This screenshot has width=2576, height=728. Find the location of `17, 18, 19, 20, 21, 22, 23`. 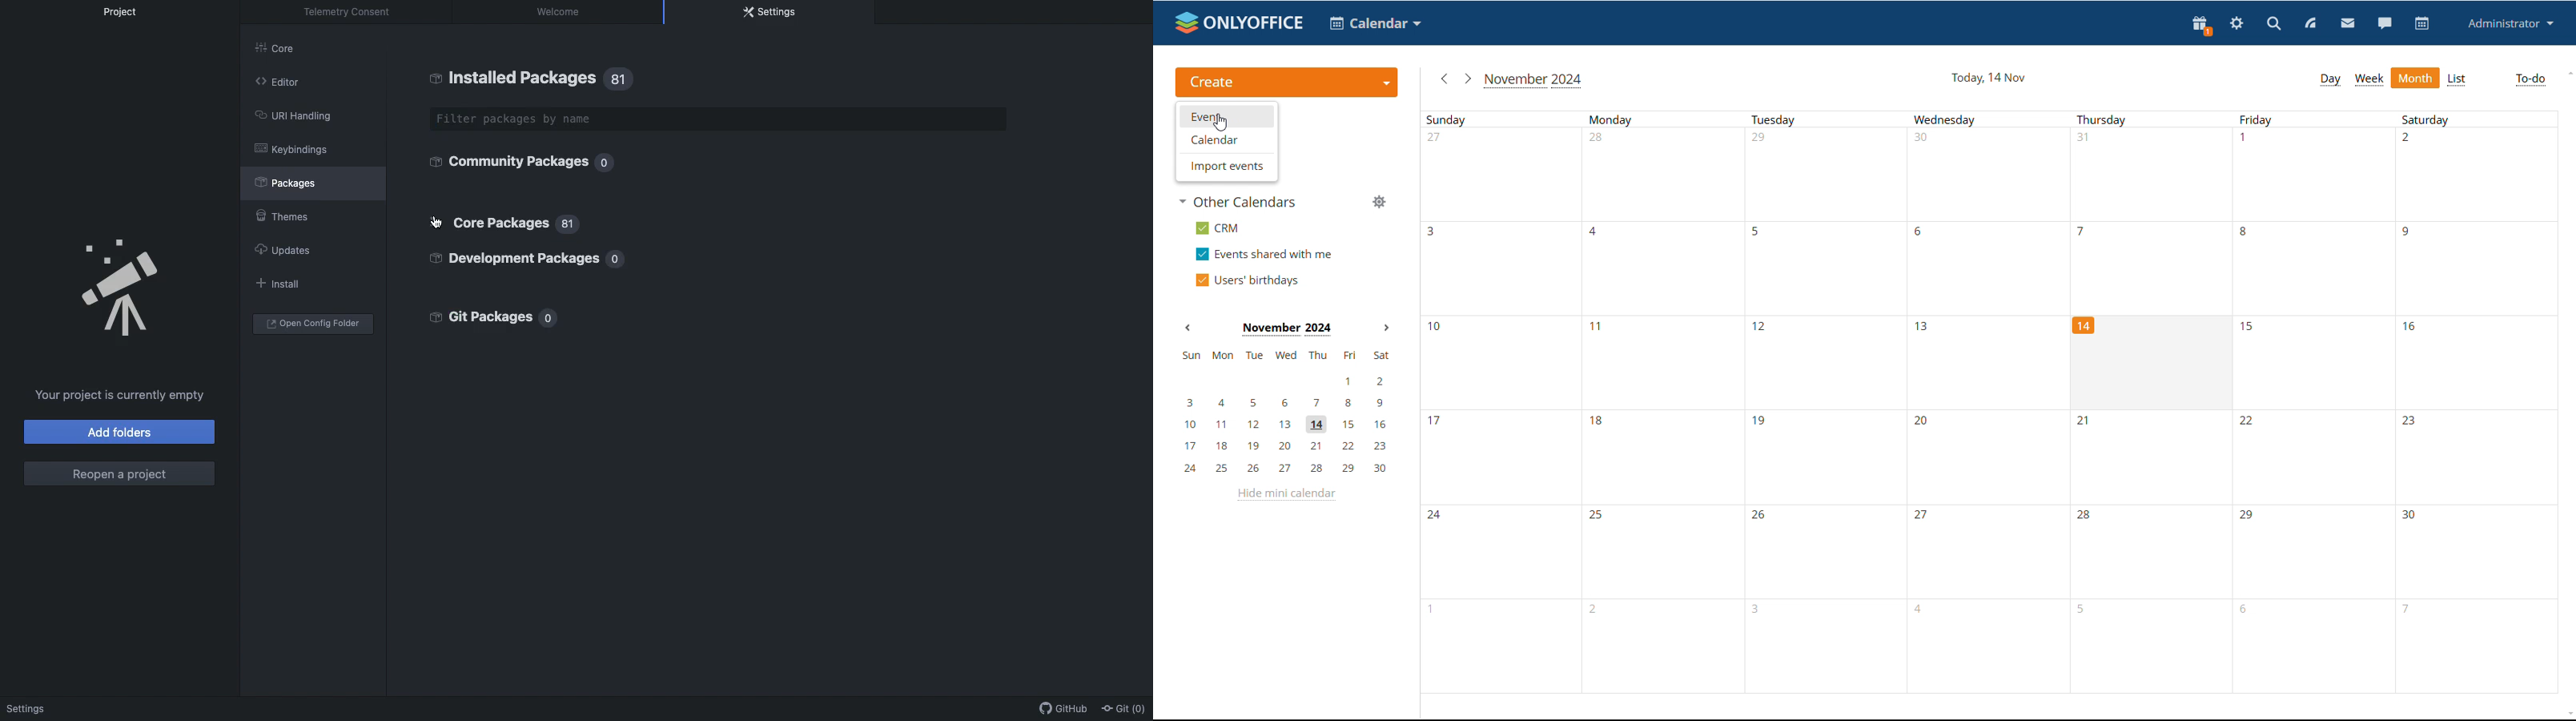

17, 18, 19, 20, 21, 22, 23 is located at coordinates (1289, 446).